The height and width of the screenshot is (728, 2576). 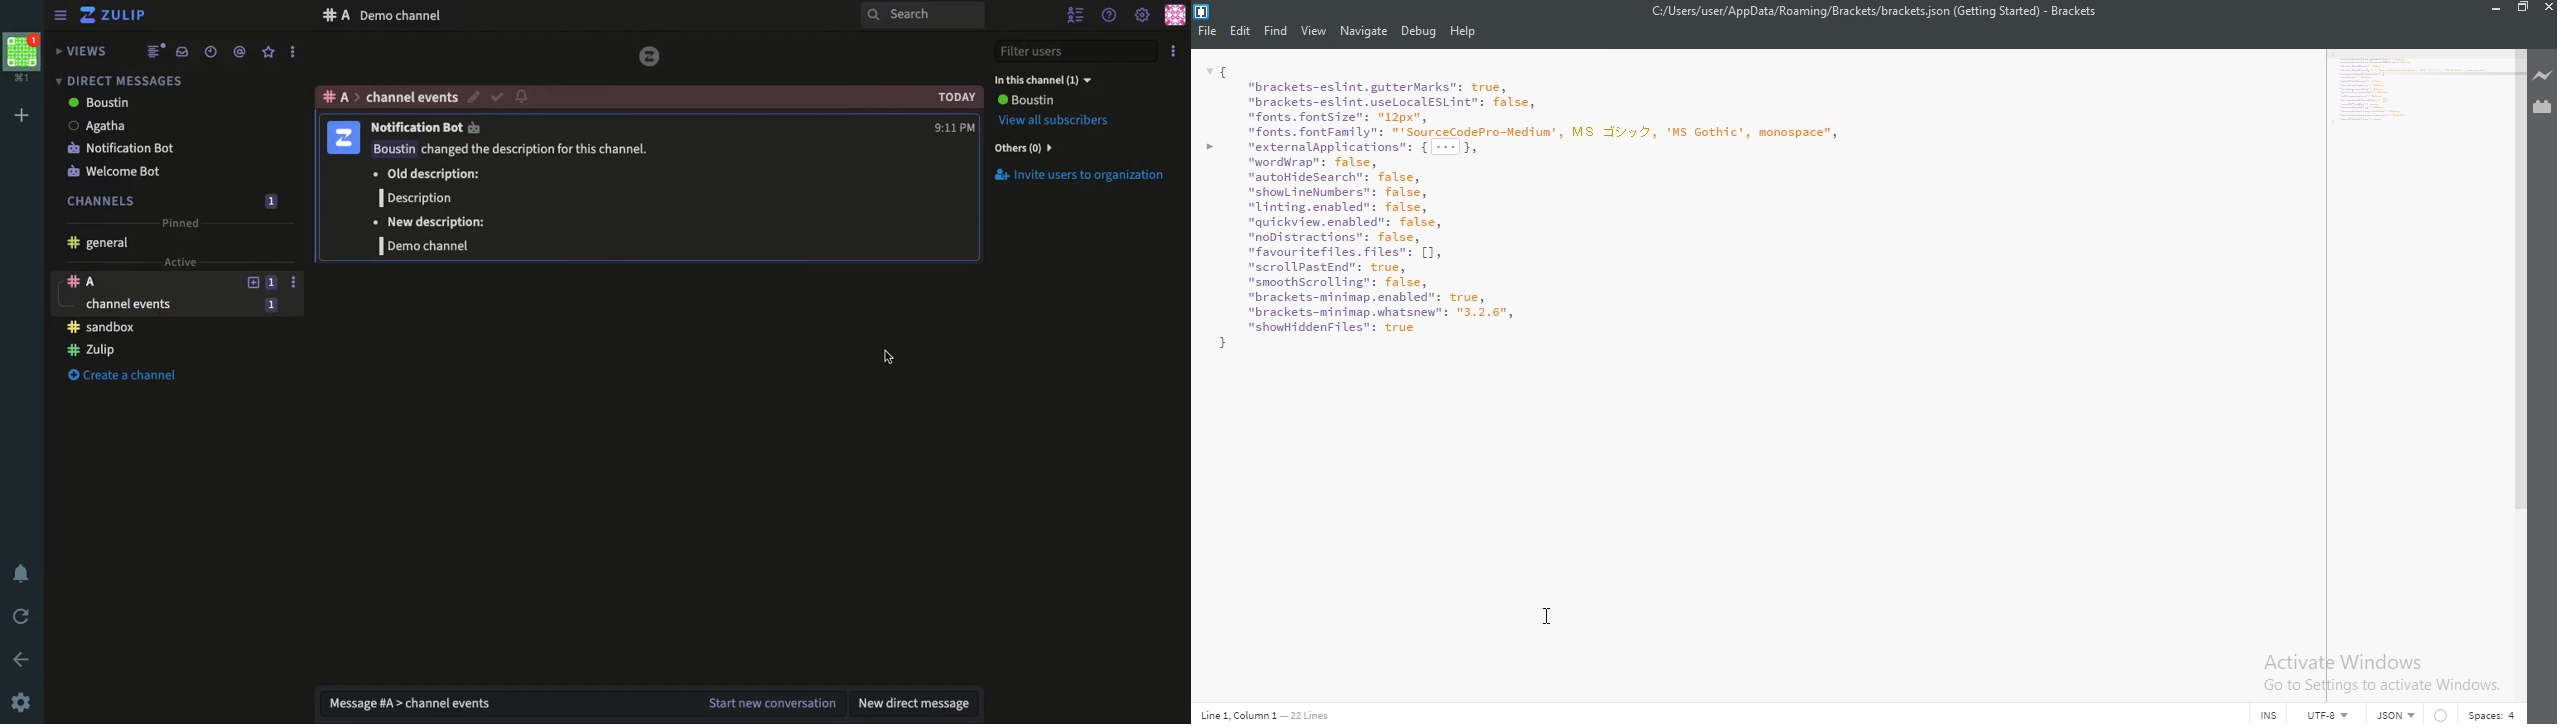 I want to click on boustin, so click(x=1026, y=99).